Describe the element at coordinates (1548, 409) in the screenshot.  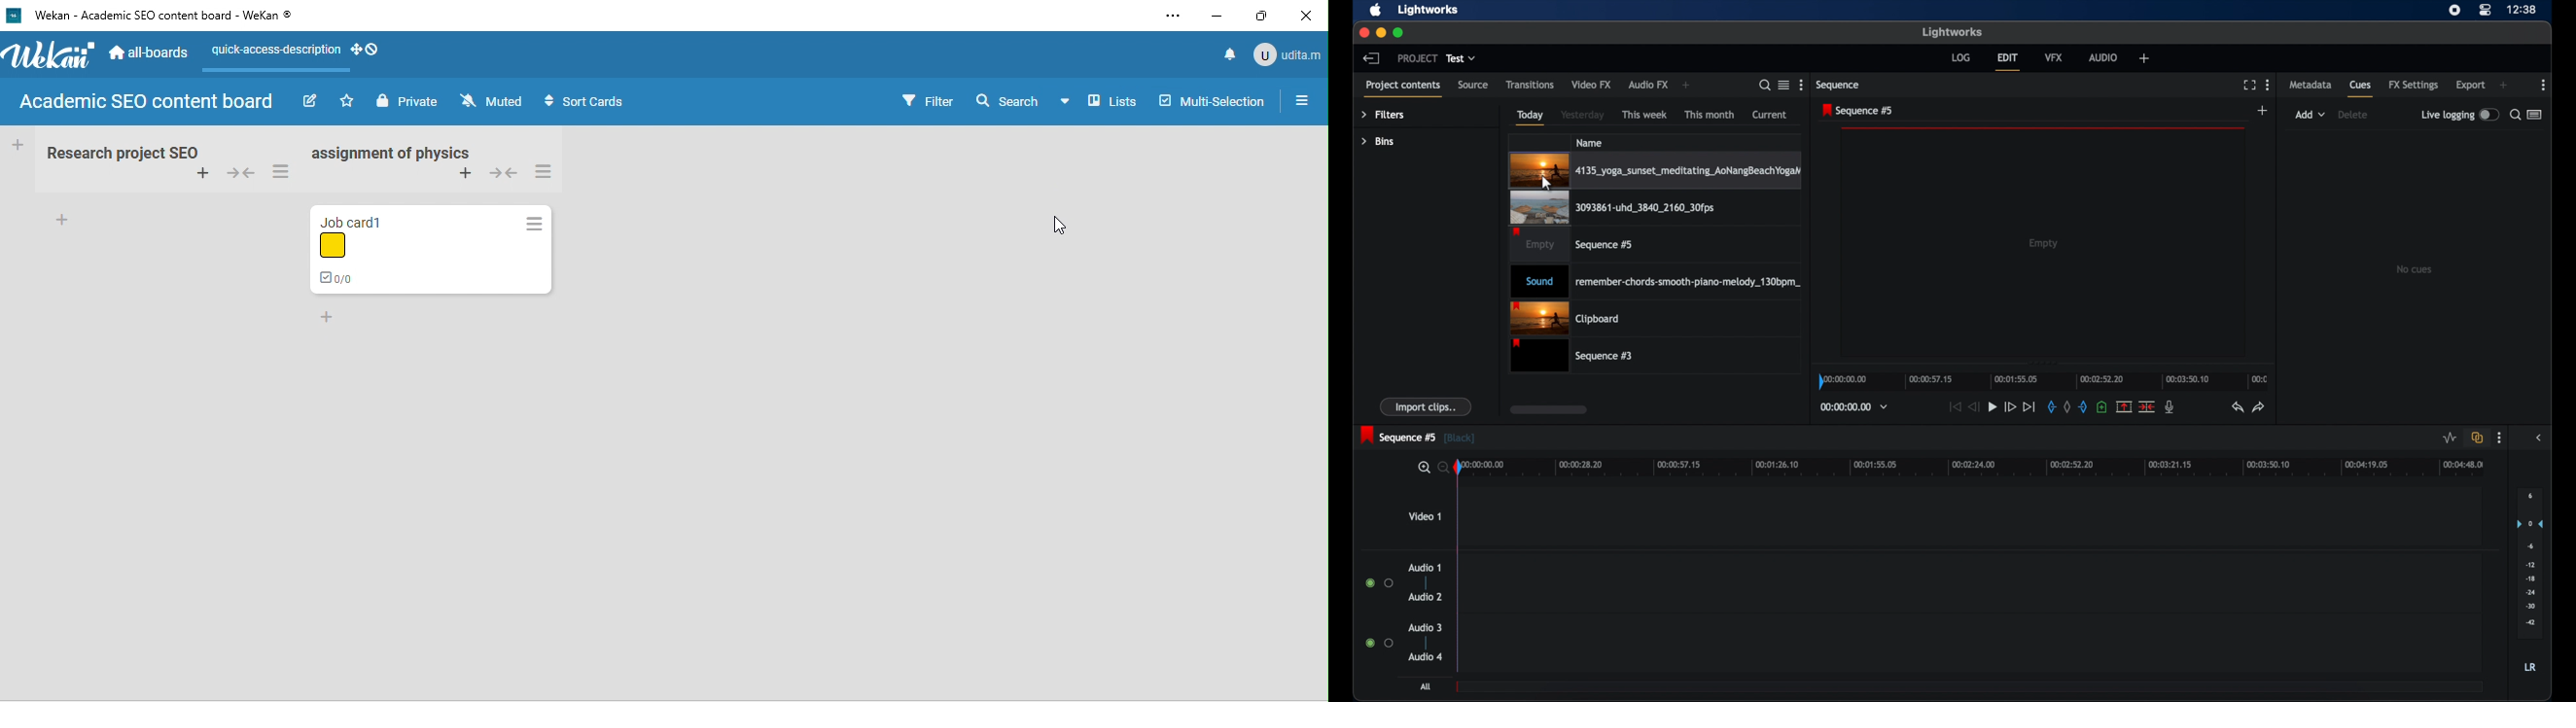
I see `scroll box` at that location.